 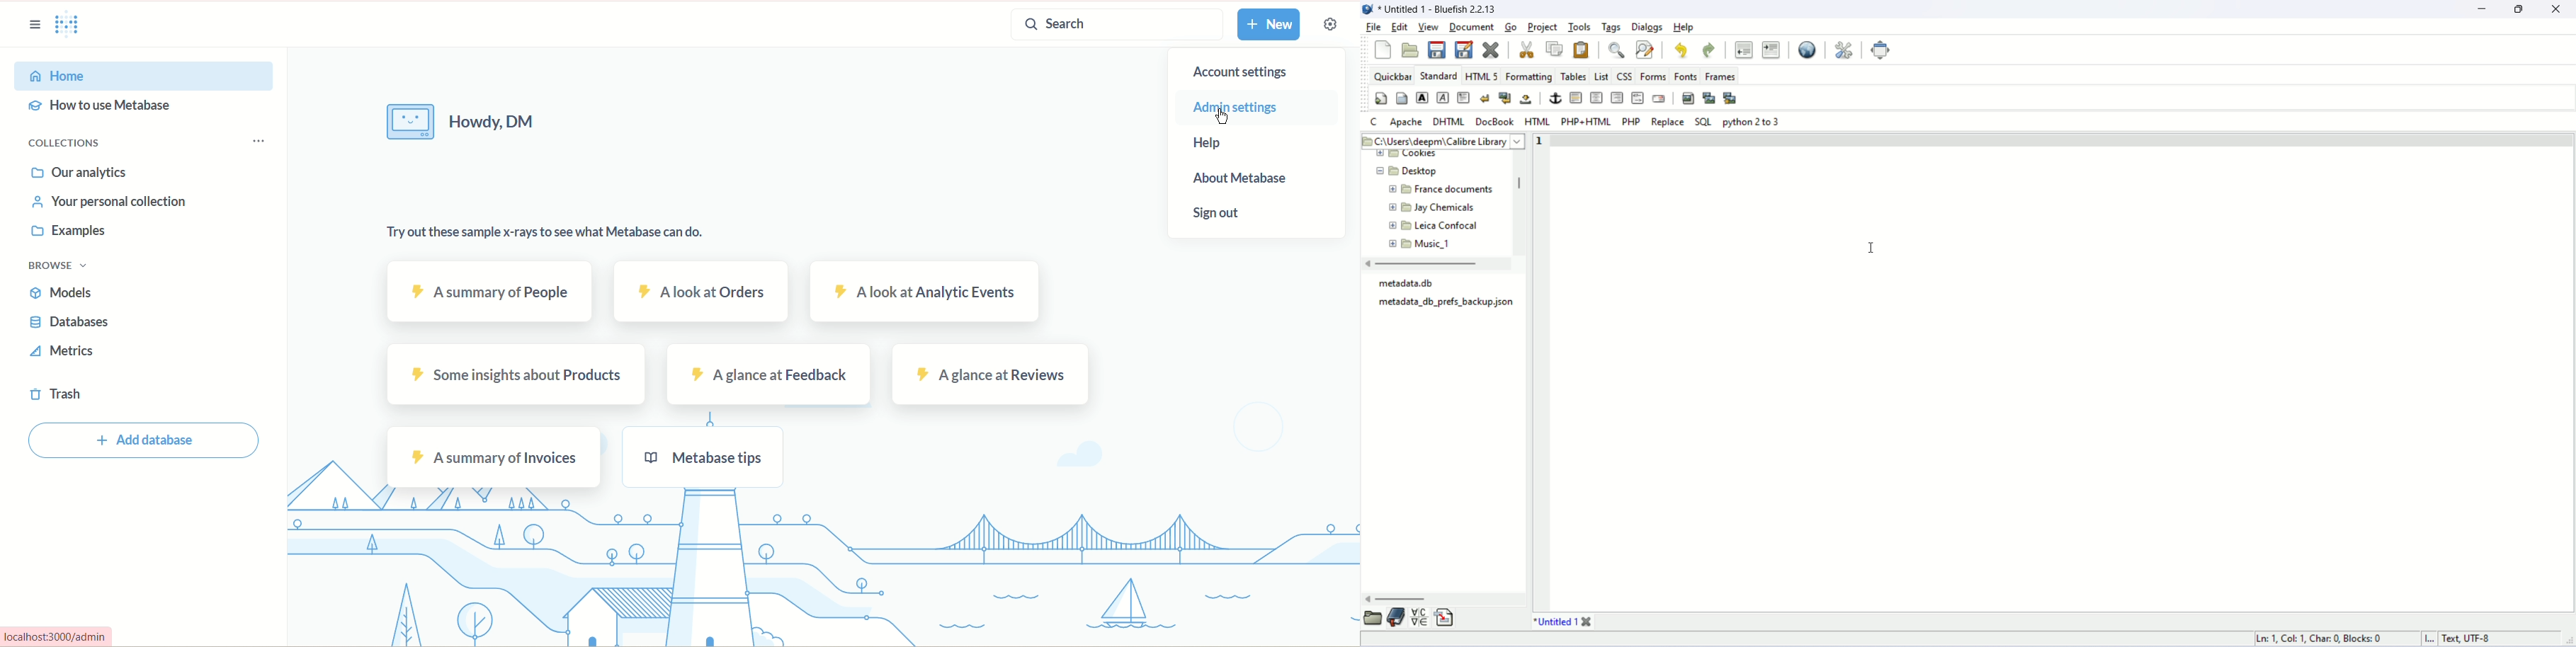 What do you see at coordinates (700, 288) in the screenshot?
I see `a look at orders` at bounding box center [700, 288].